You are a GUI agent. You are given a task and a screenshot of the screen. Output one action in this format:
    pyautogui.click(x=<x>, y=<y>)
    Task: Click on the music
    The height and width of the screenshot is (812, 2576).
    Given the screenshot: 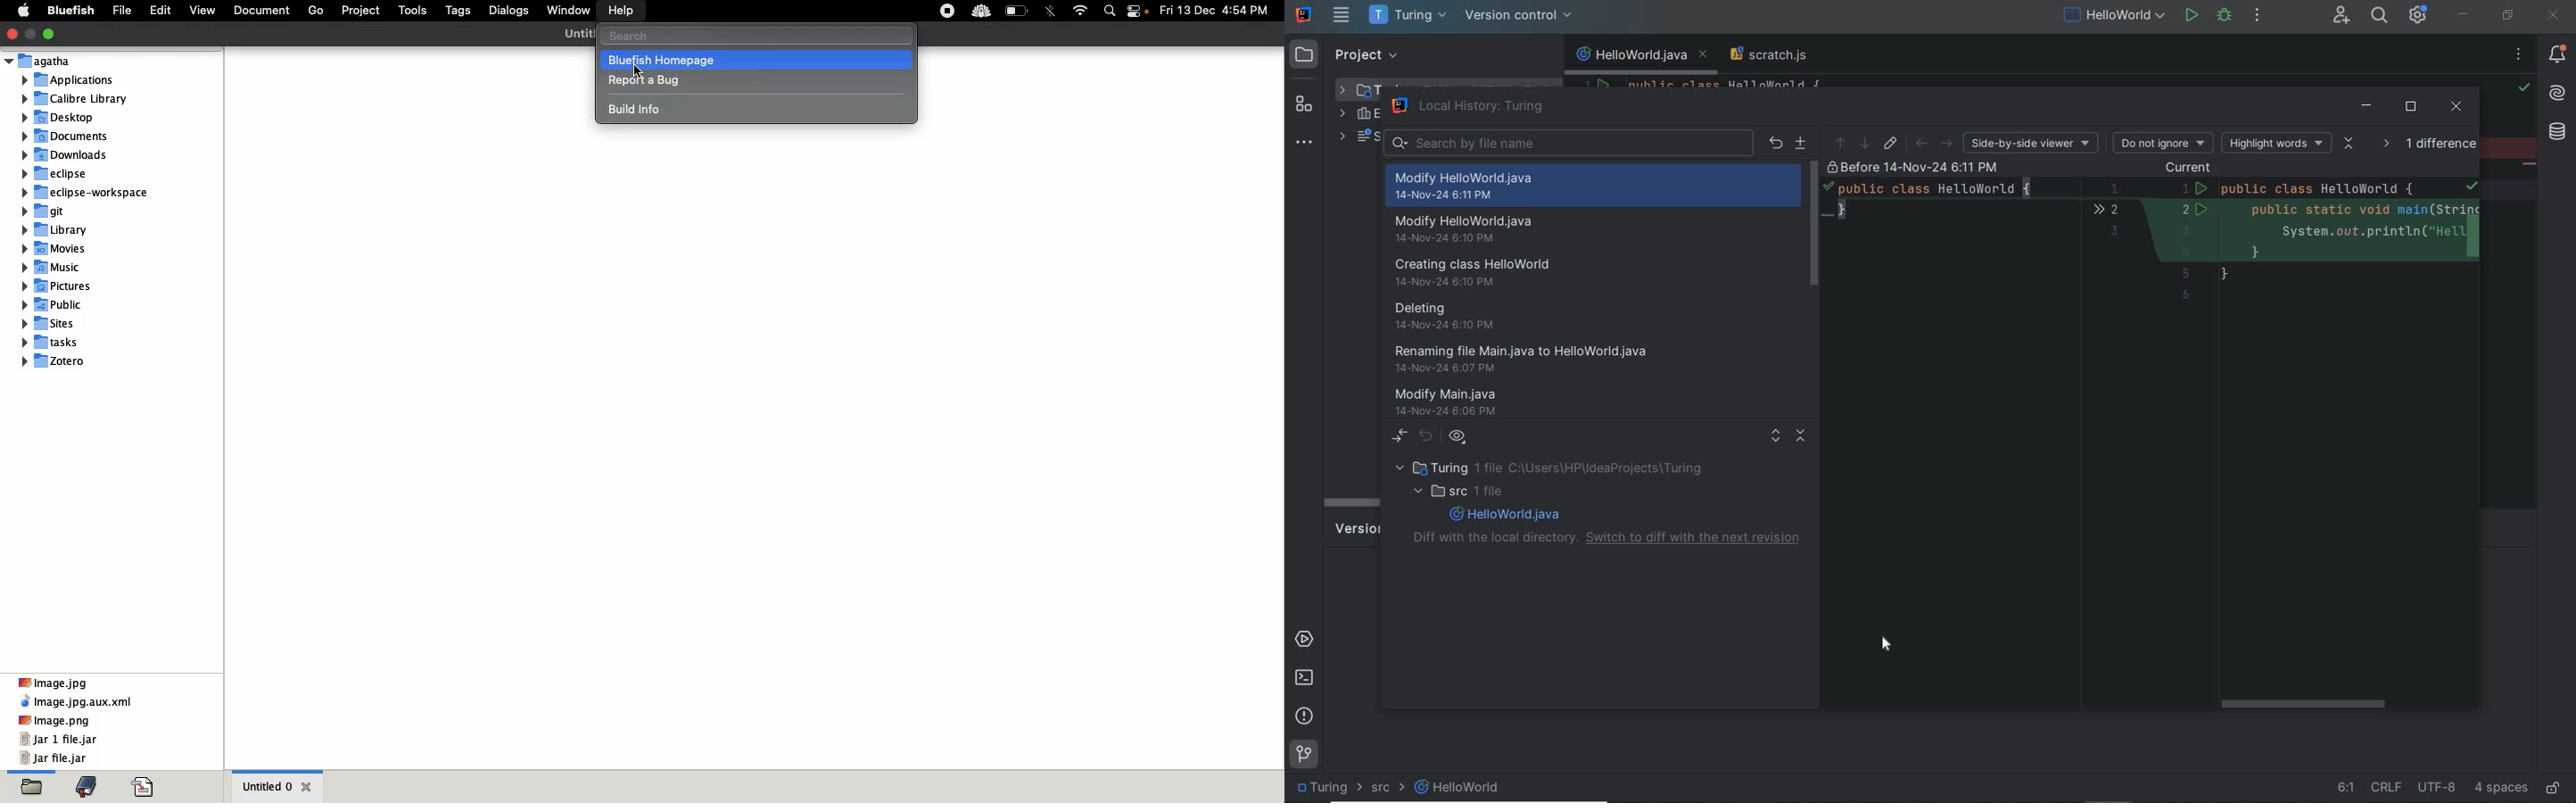 What is the action you would take?
    pyautogui.click(x=56, y=268)
    